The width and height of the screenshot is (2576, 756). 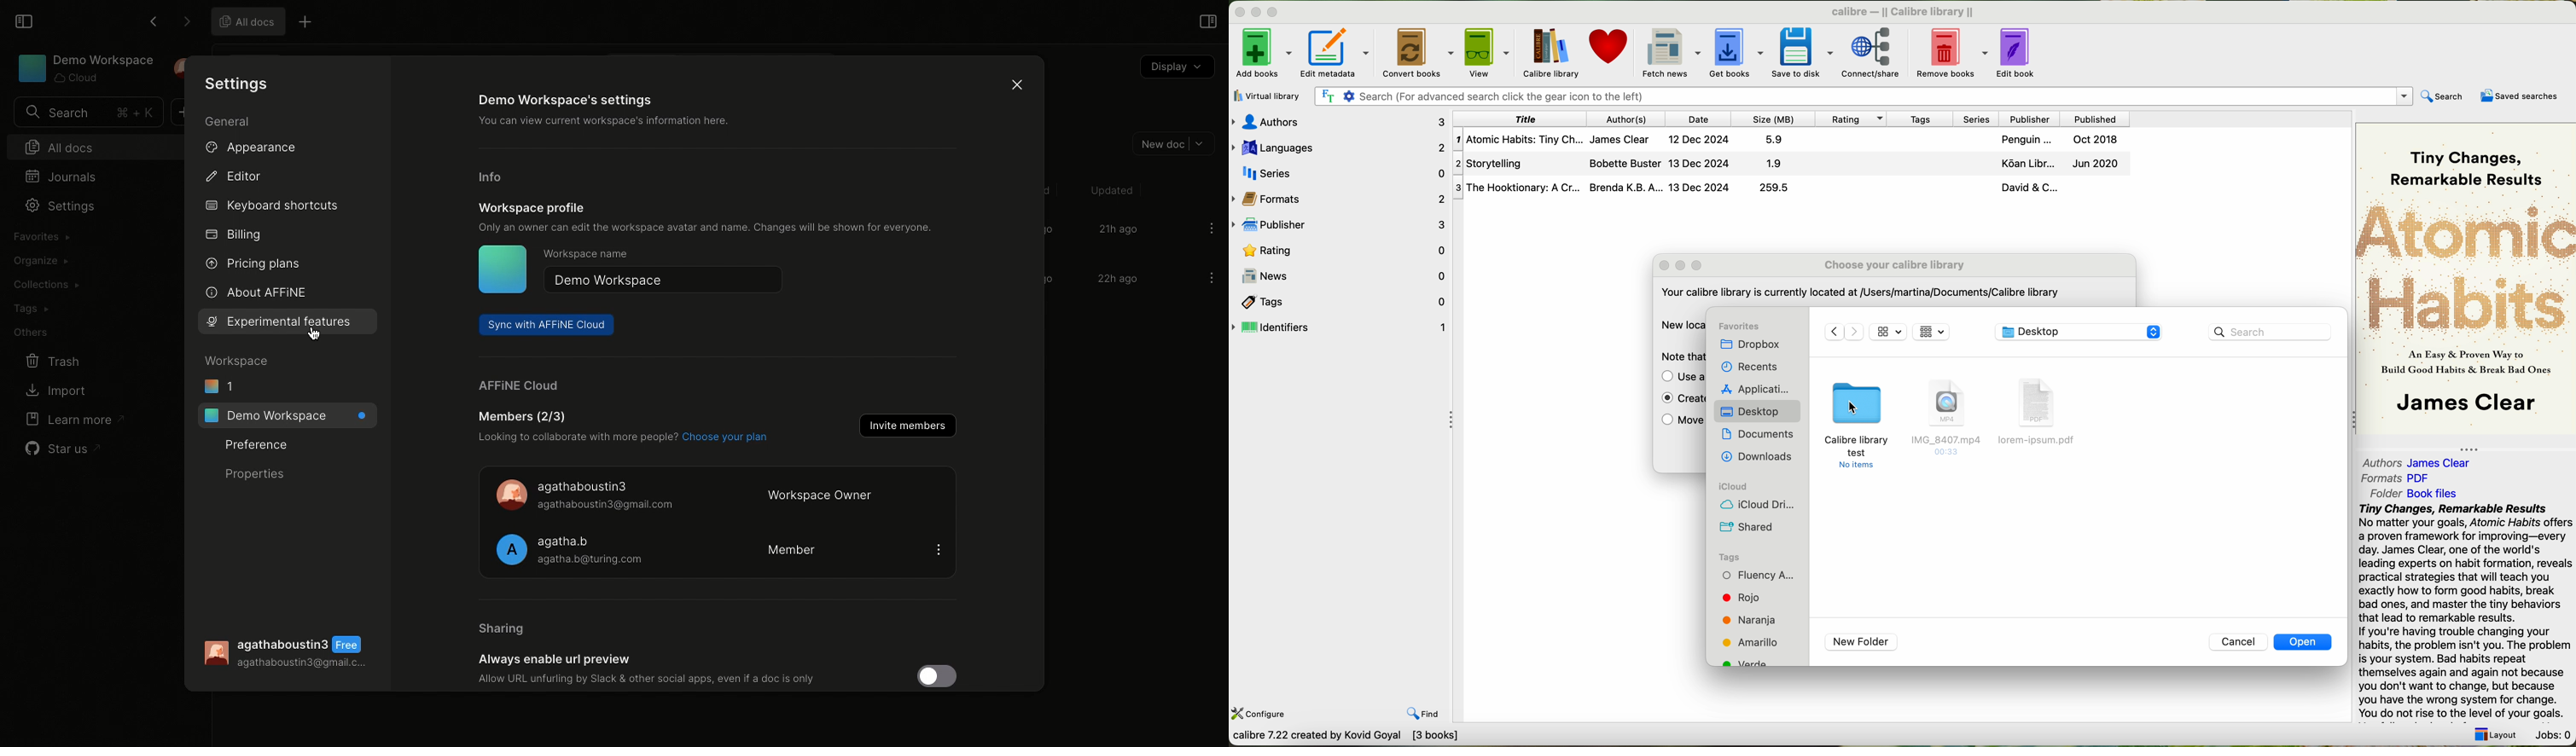 What do you see at coordinates (1521, 119) in the screenshot?
I see `title` at bounding box center [1521, 119].